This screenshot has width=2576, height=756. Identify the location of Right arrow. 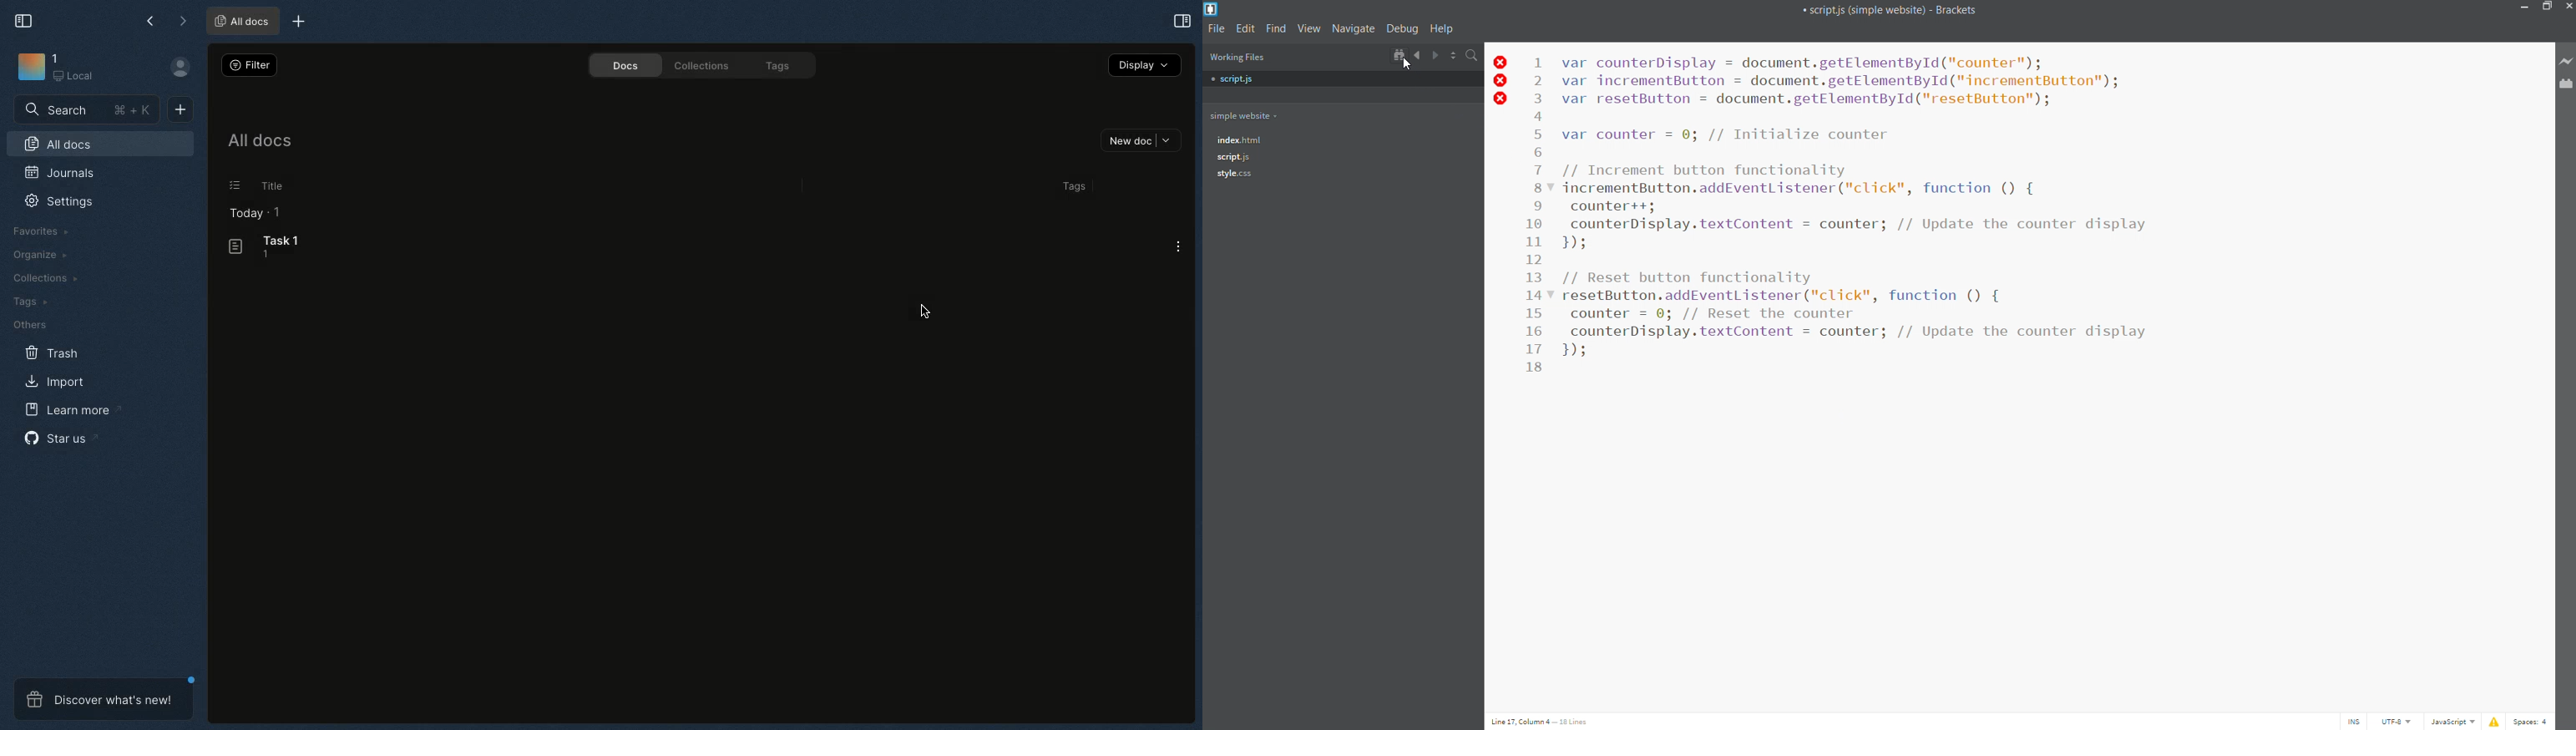
(182, 21).